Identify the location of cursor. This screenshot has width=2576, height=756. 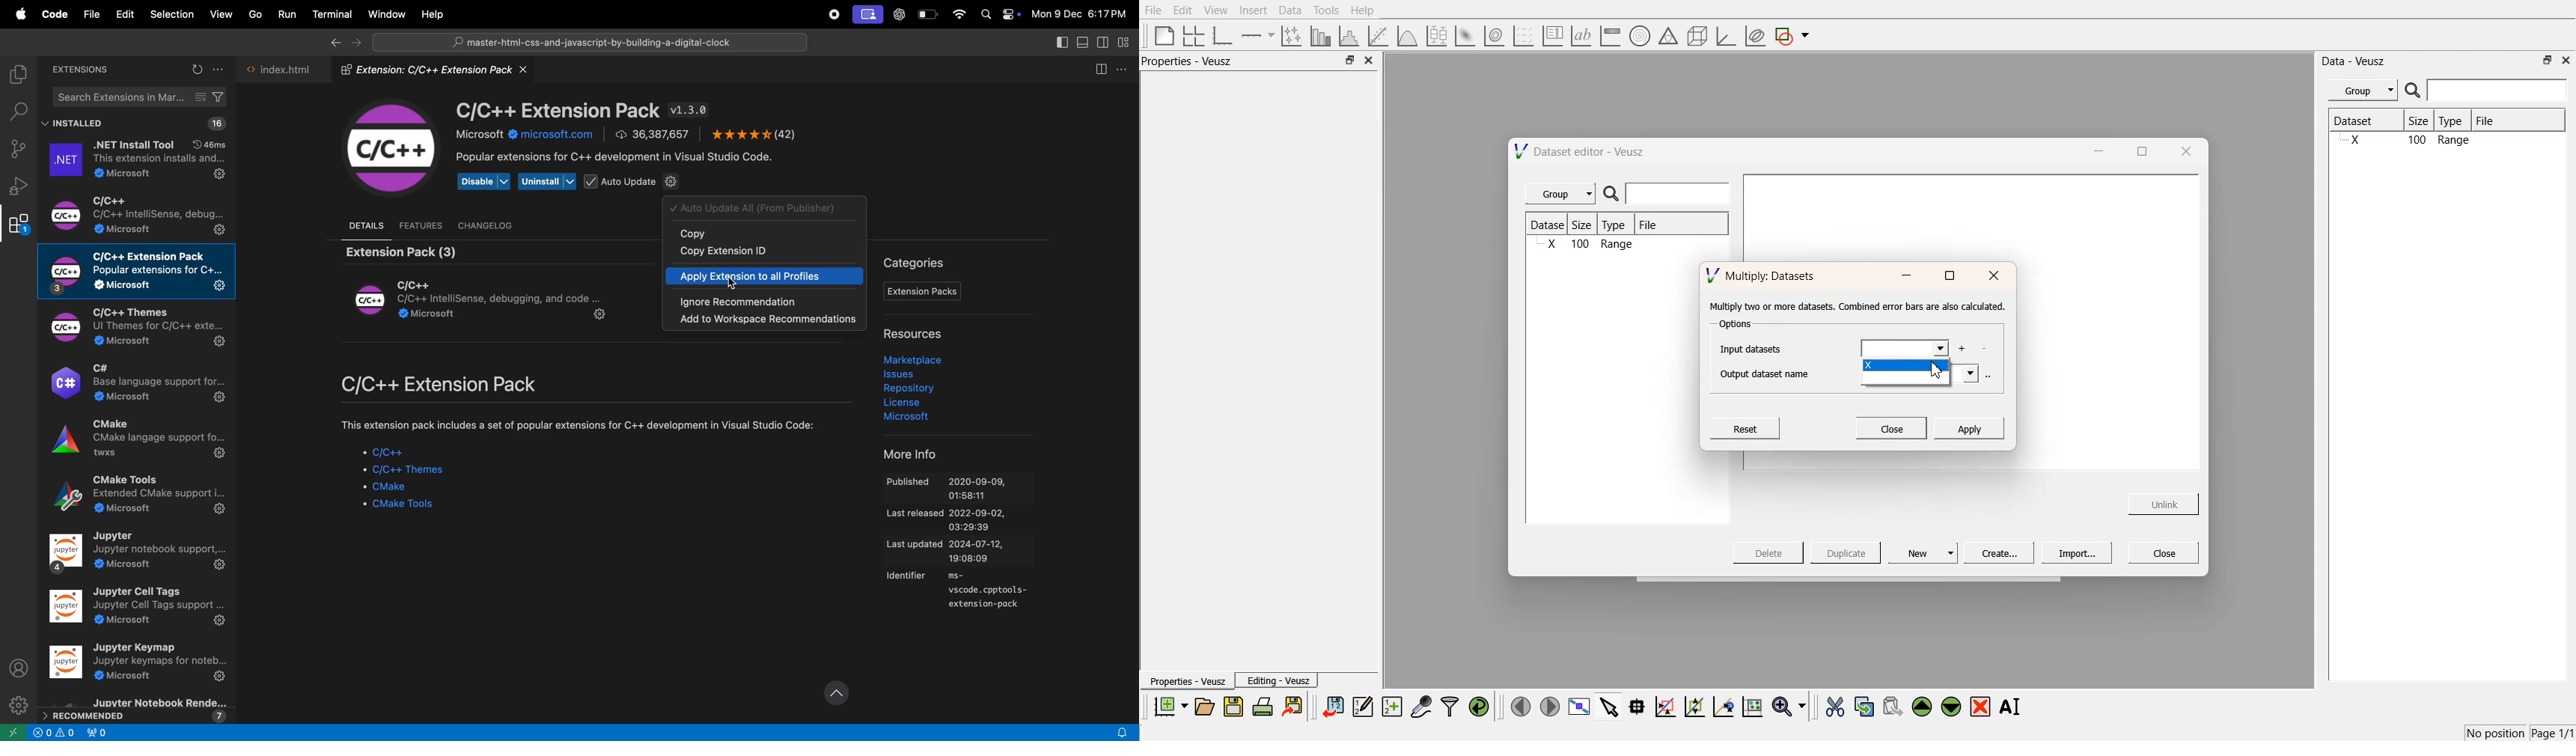
(1940, 375).